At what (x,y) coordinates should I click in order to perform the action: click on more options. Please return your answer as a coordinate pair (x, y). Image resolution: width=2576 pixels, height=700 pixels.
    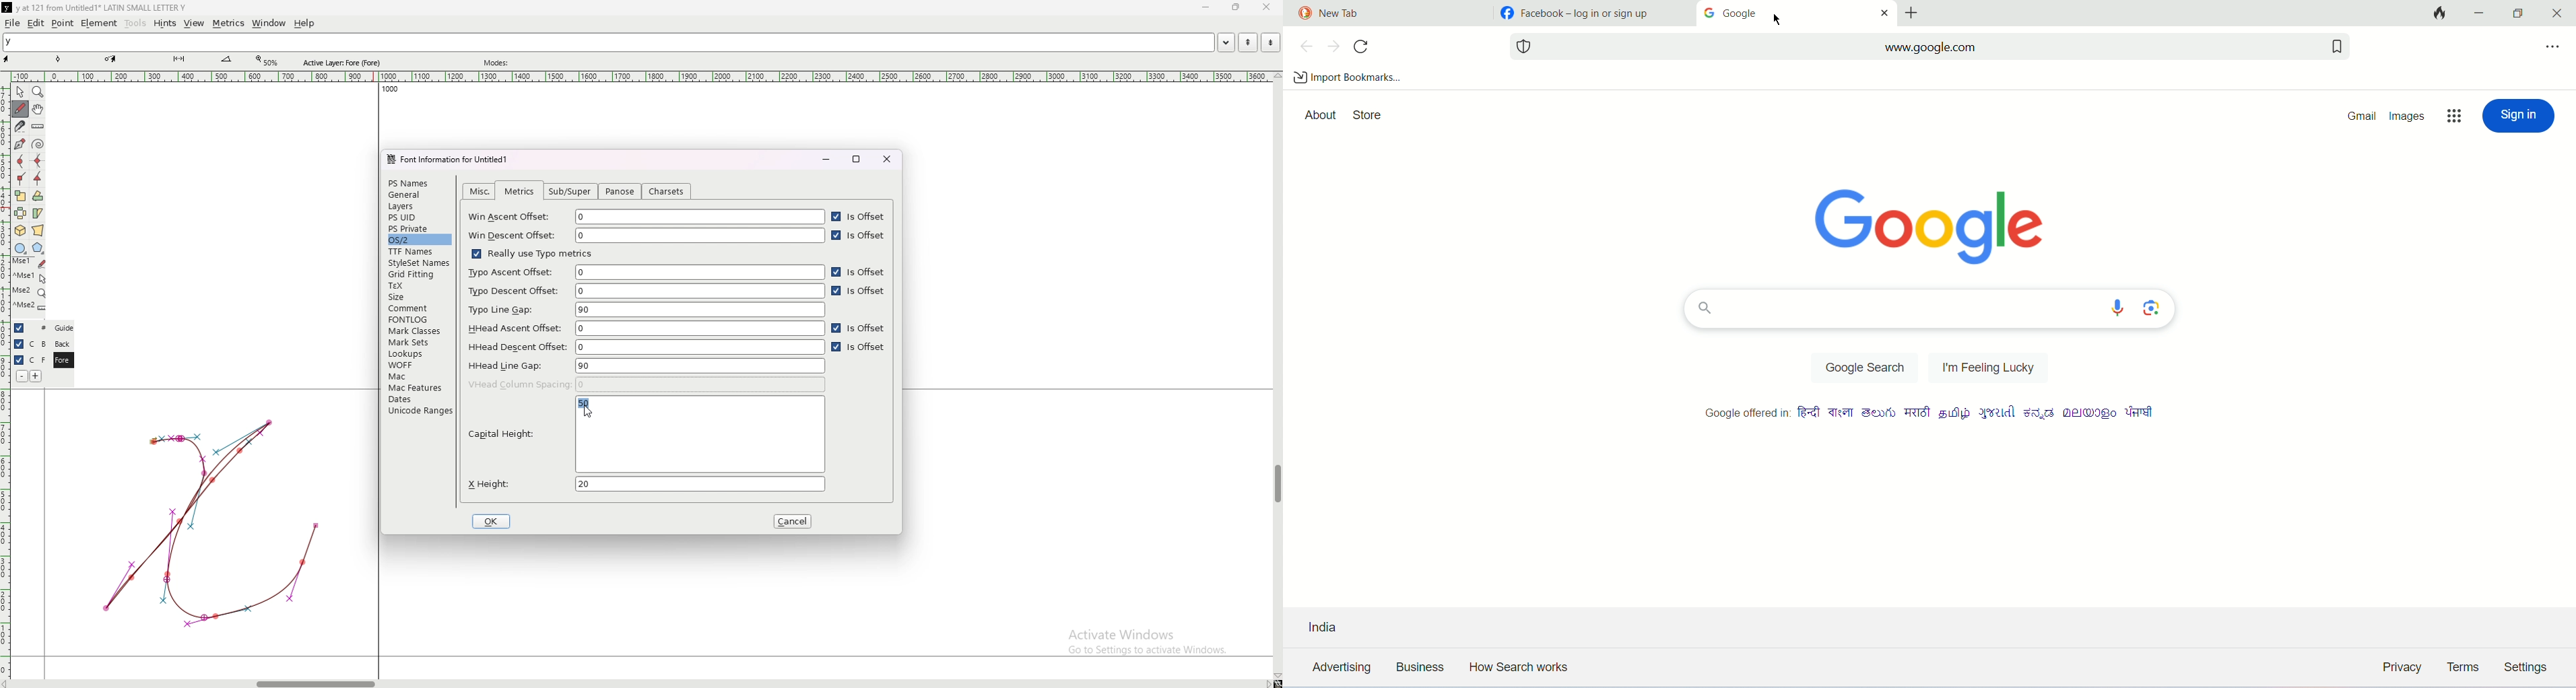
    Looking at the image, I should click on (2554, 52).